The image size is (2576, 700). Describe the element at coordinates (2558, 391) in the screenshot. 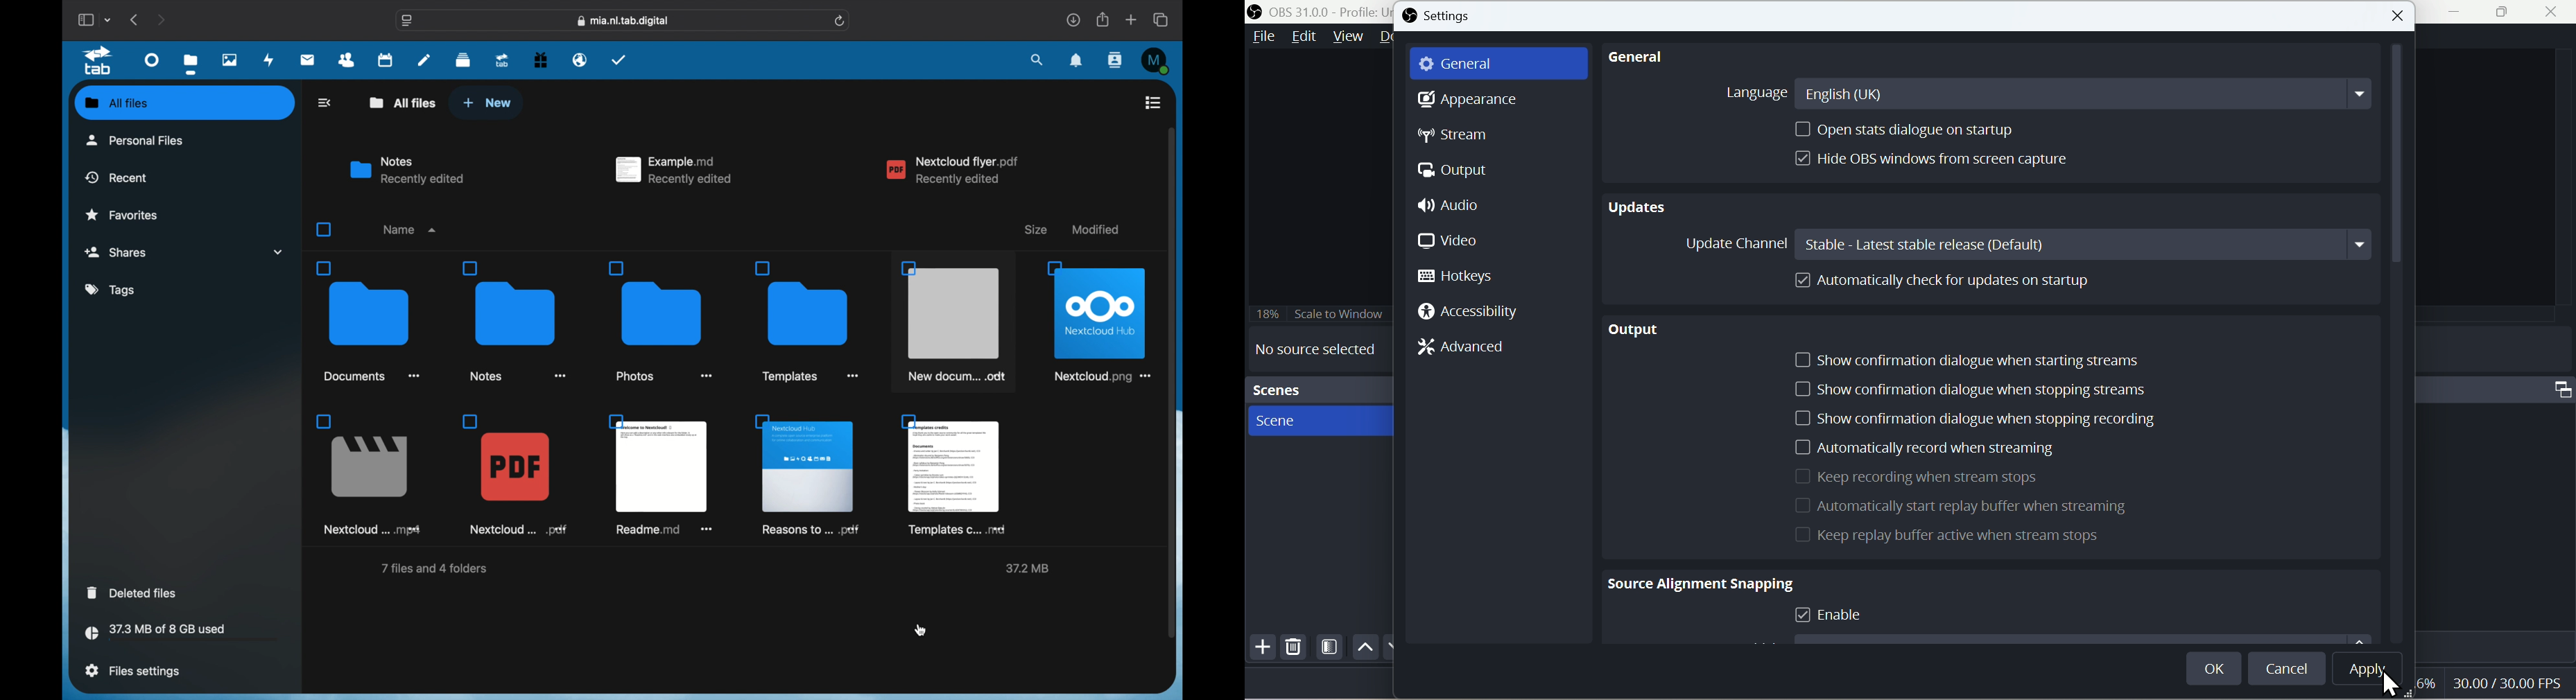

I see `Maximize Window` at that location.